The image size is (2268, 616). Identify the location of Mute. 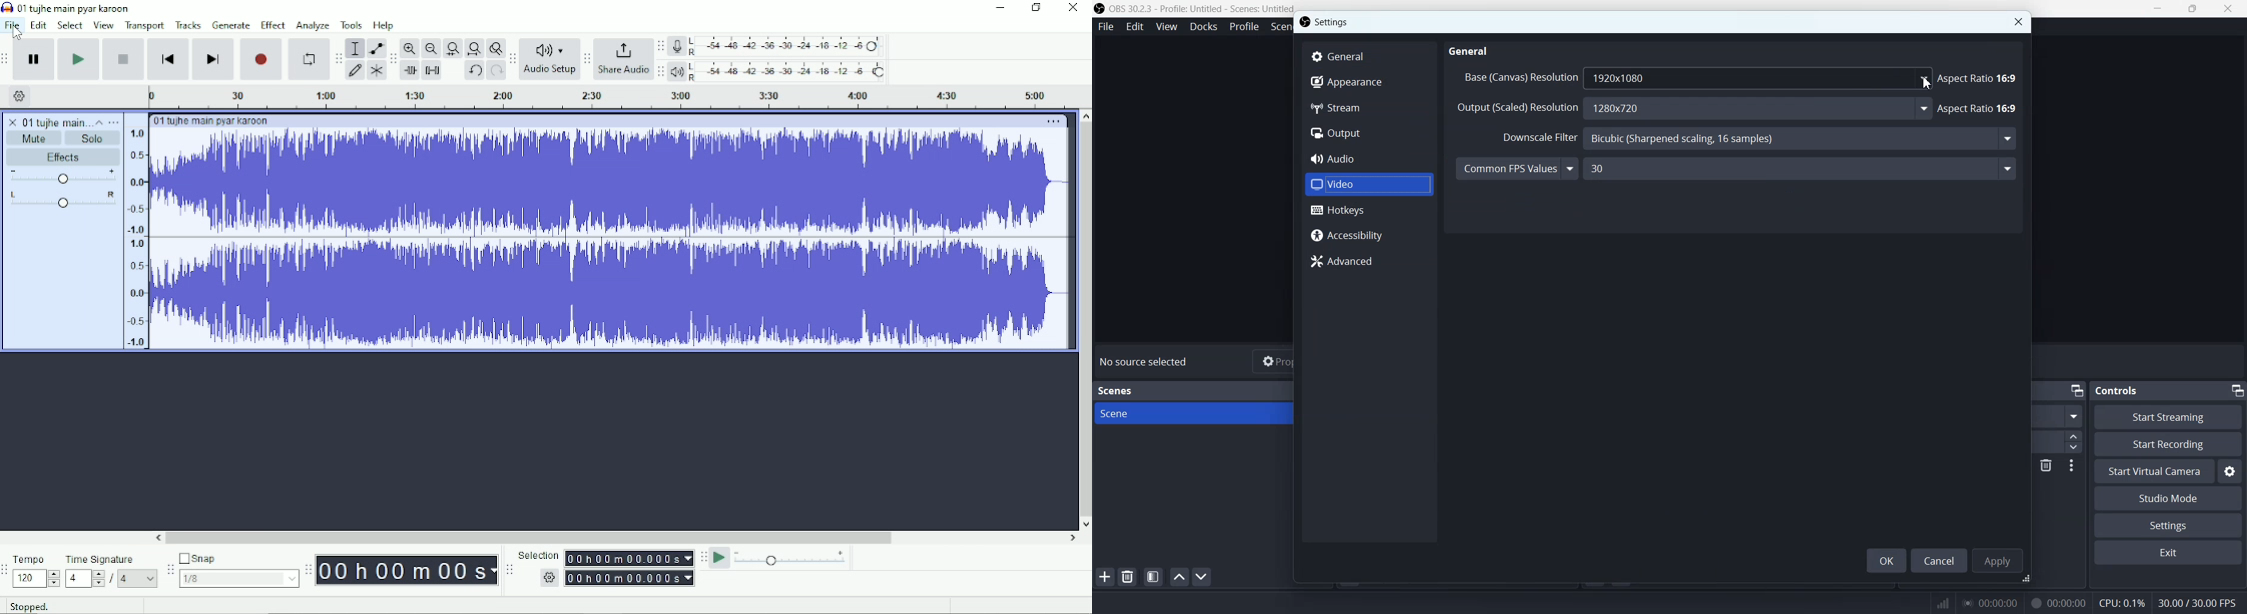
(33, 139).